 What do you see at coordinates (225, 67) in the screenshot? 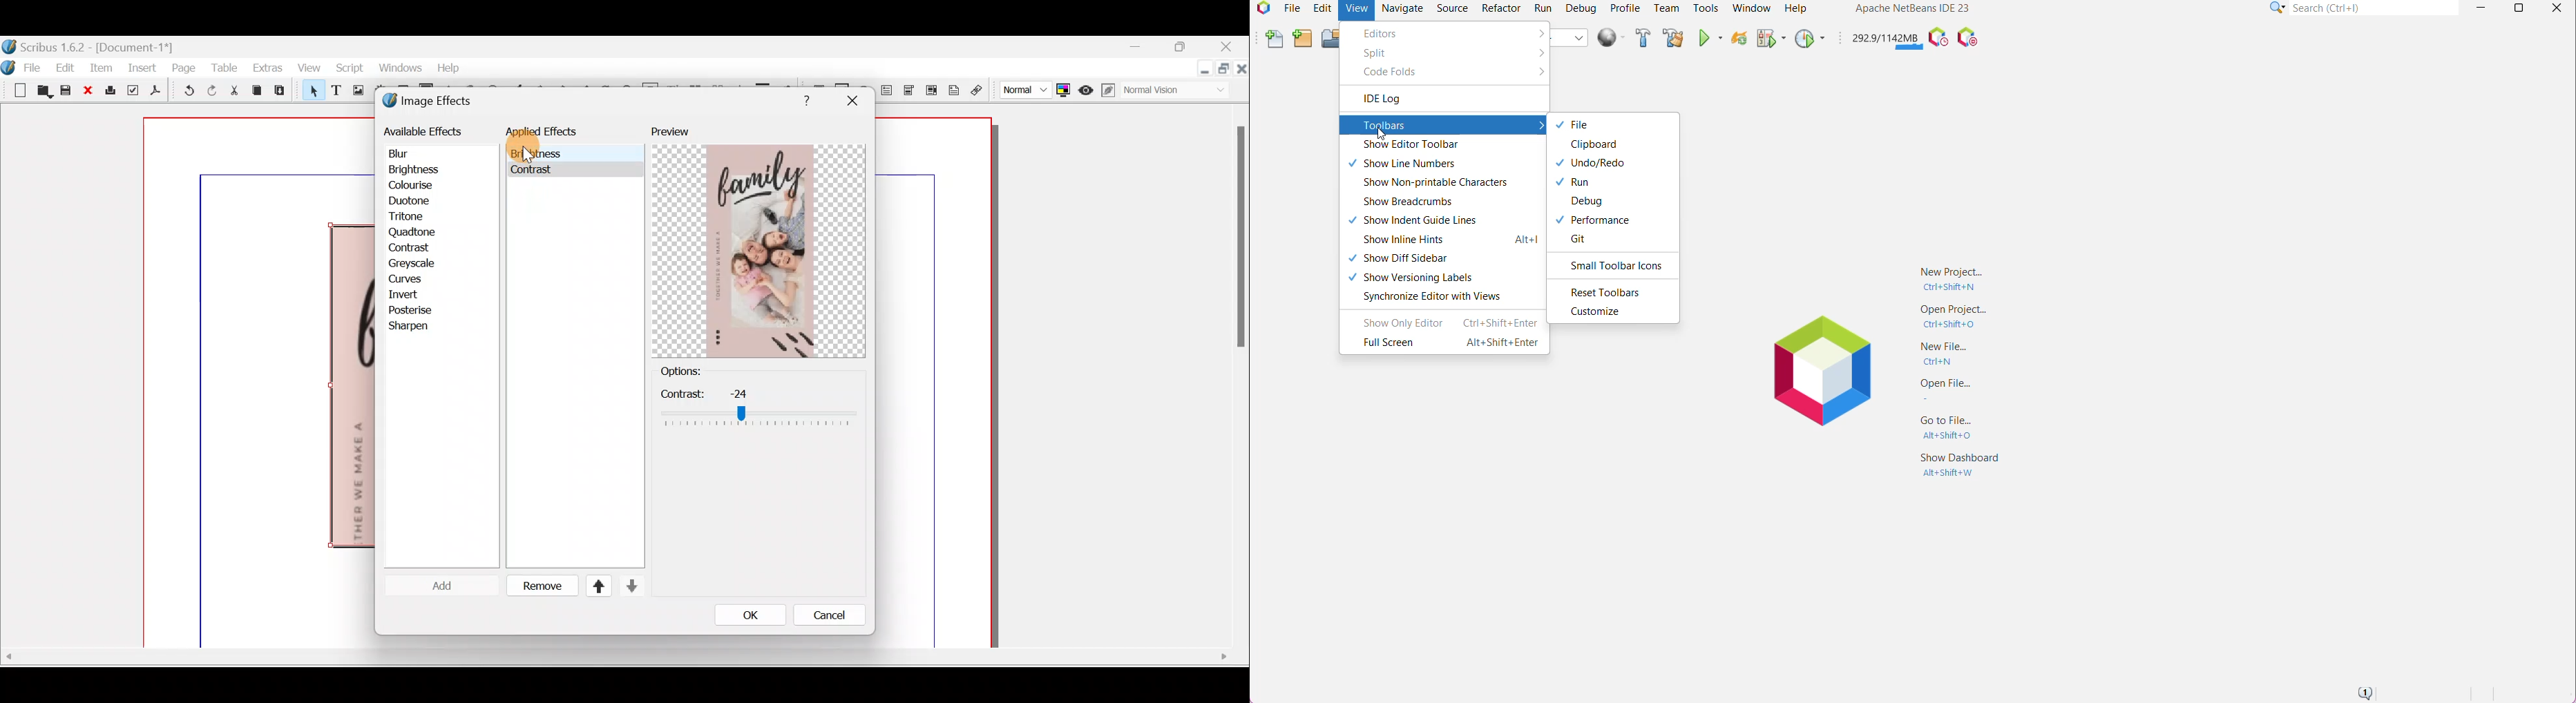
I see `Table` at bounding box center [225, 67].